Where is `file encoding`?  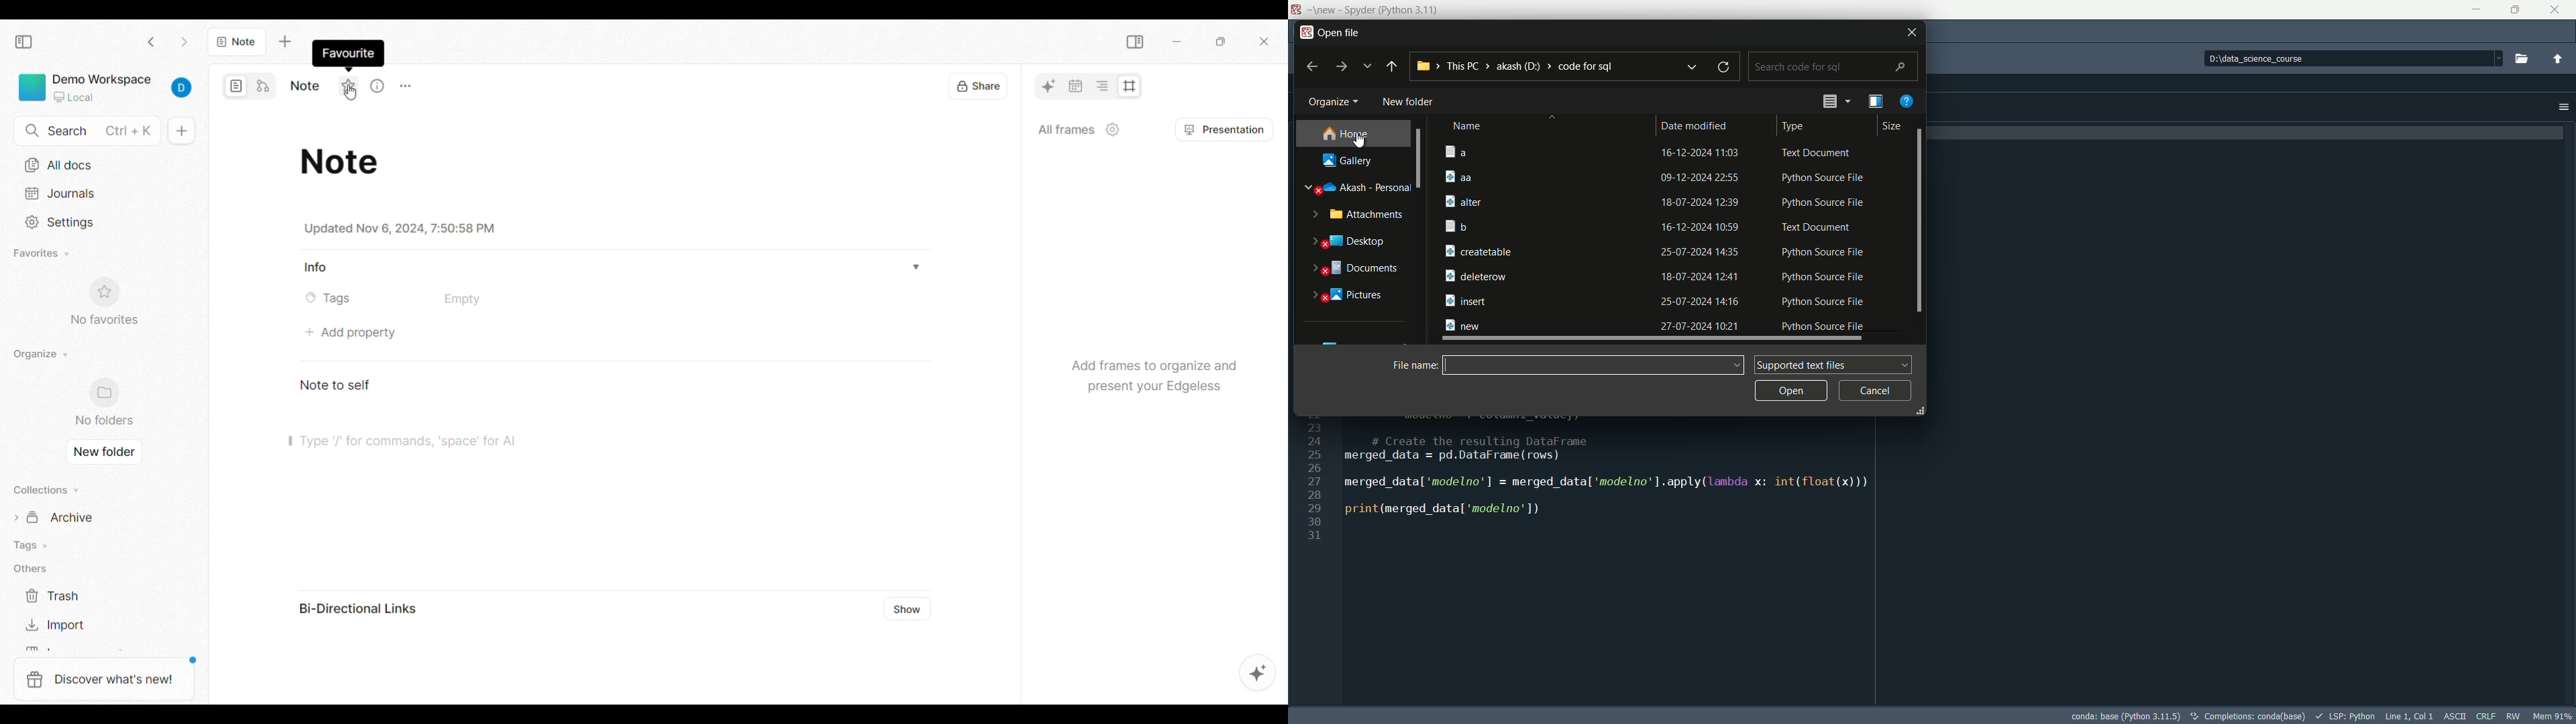 file encoding is located at coordinates (2455, 715).